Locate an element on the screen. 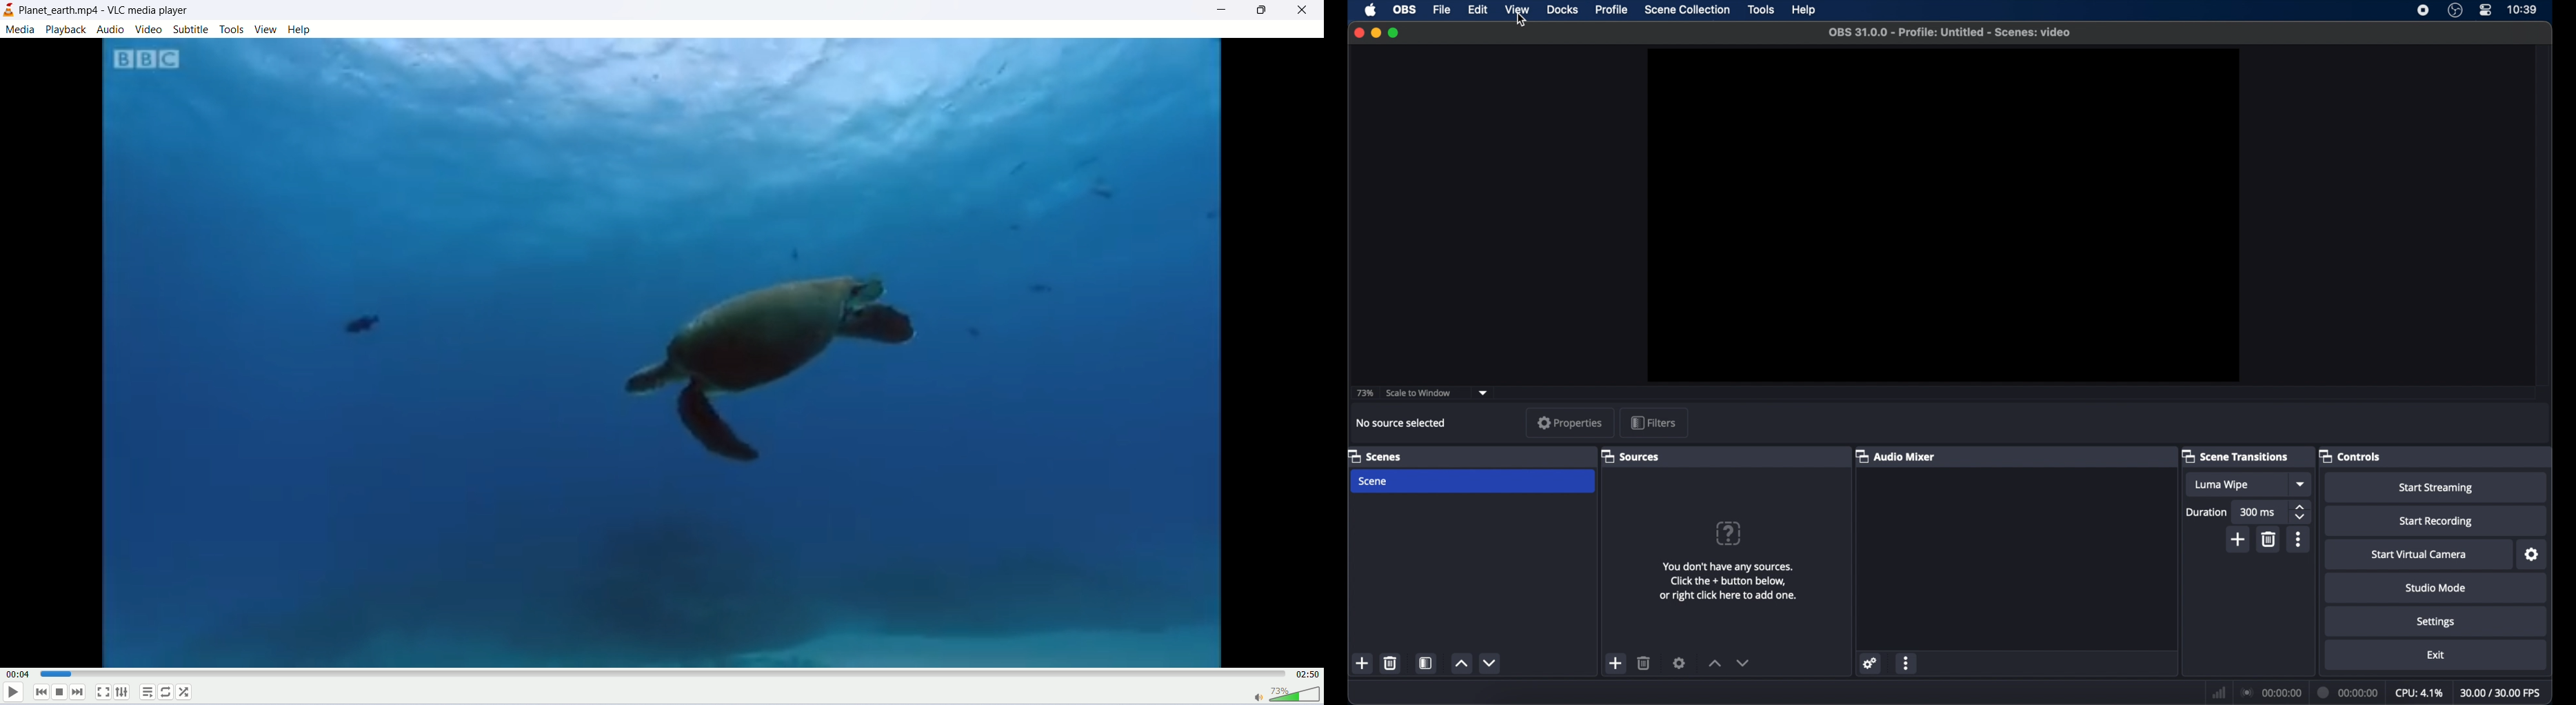 This screenshot has height=728, width=2576. screen recorder icon is located at coordinates (2424, 11).